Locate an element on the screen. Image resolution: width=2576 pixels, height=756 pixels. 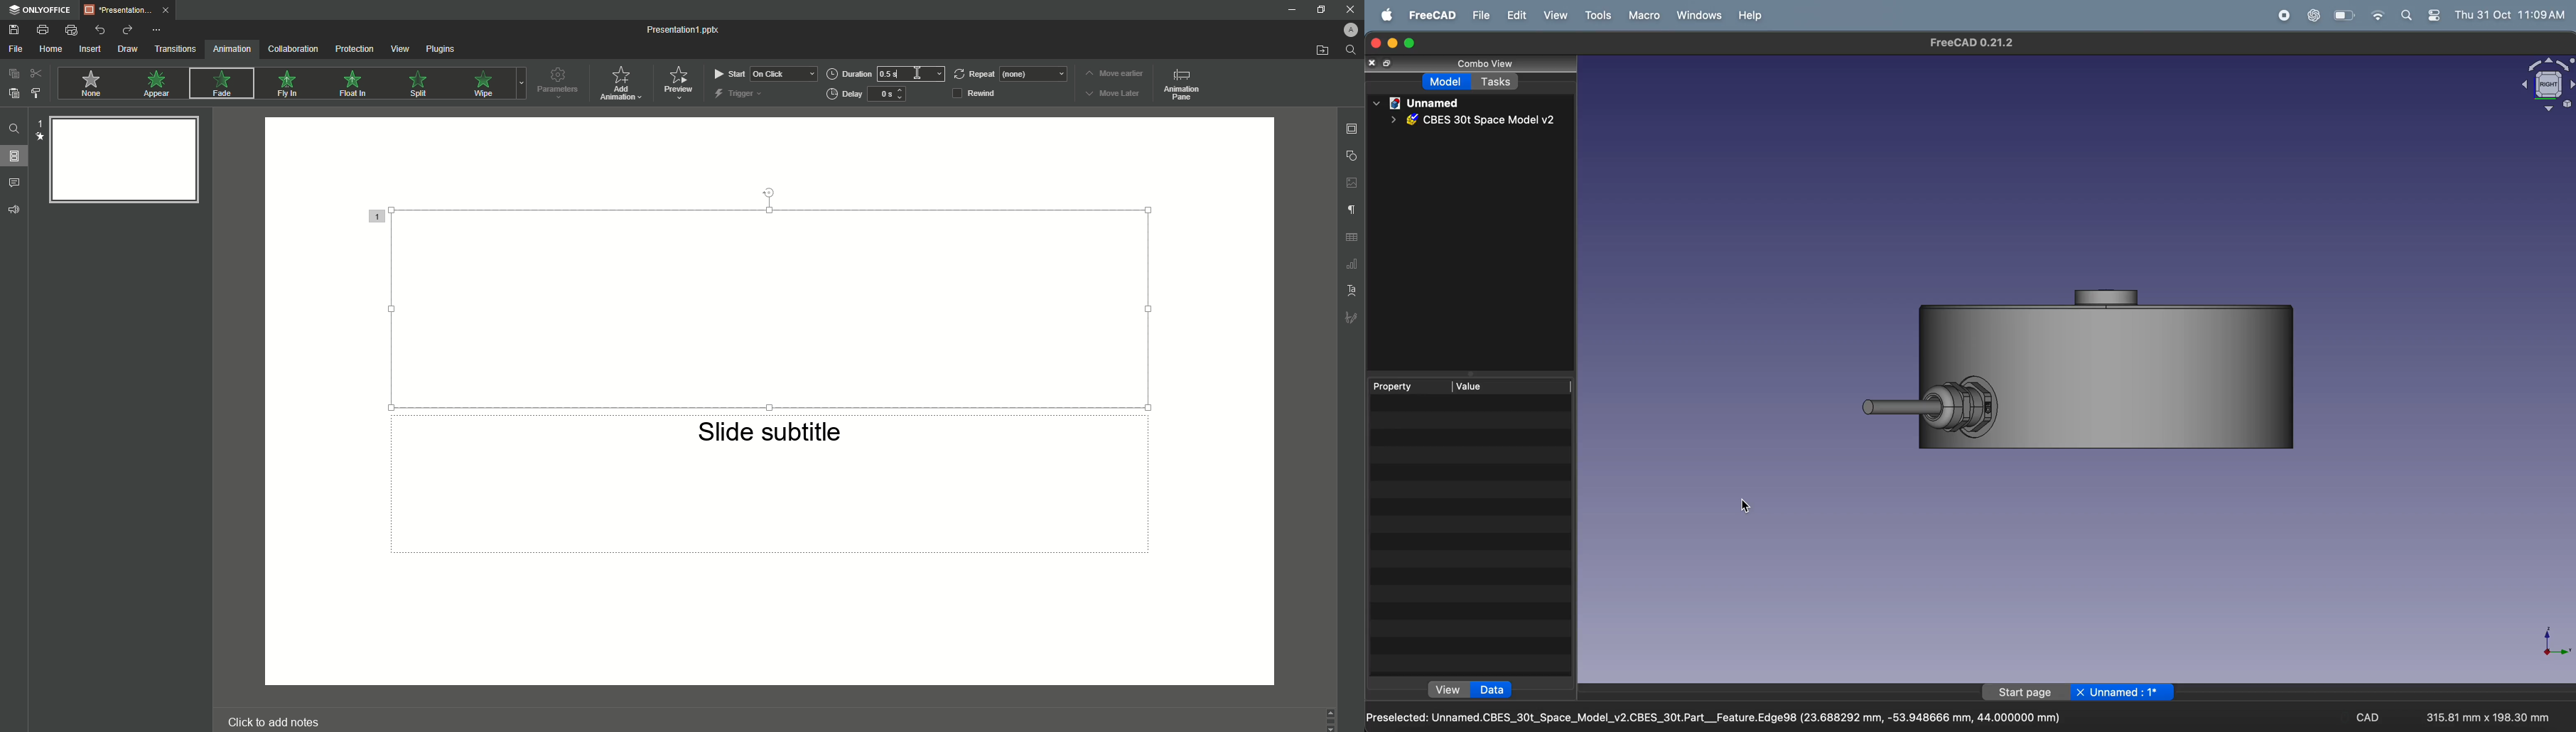
Slide settings is located at coordinates (1351, 128).